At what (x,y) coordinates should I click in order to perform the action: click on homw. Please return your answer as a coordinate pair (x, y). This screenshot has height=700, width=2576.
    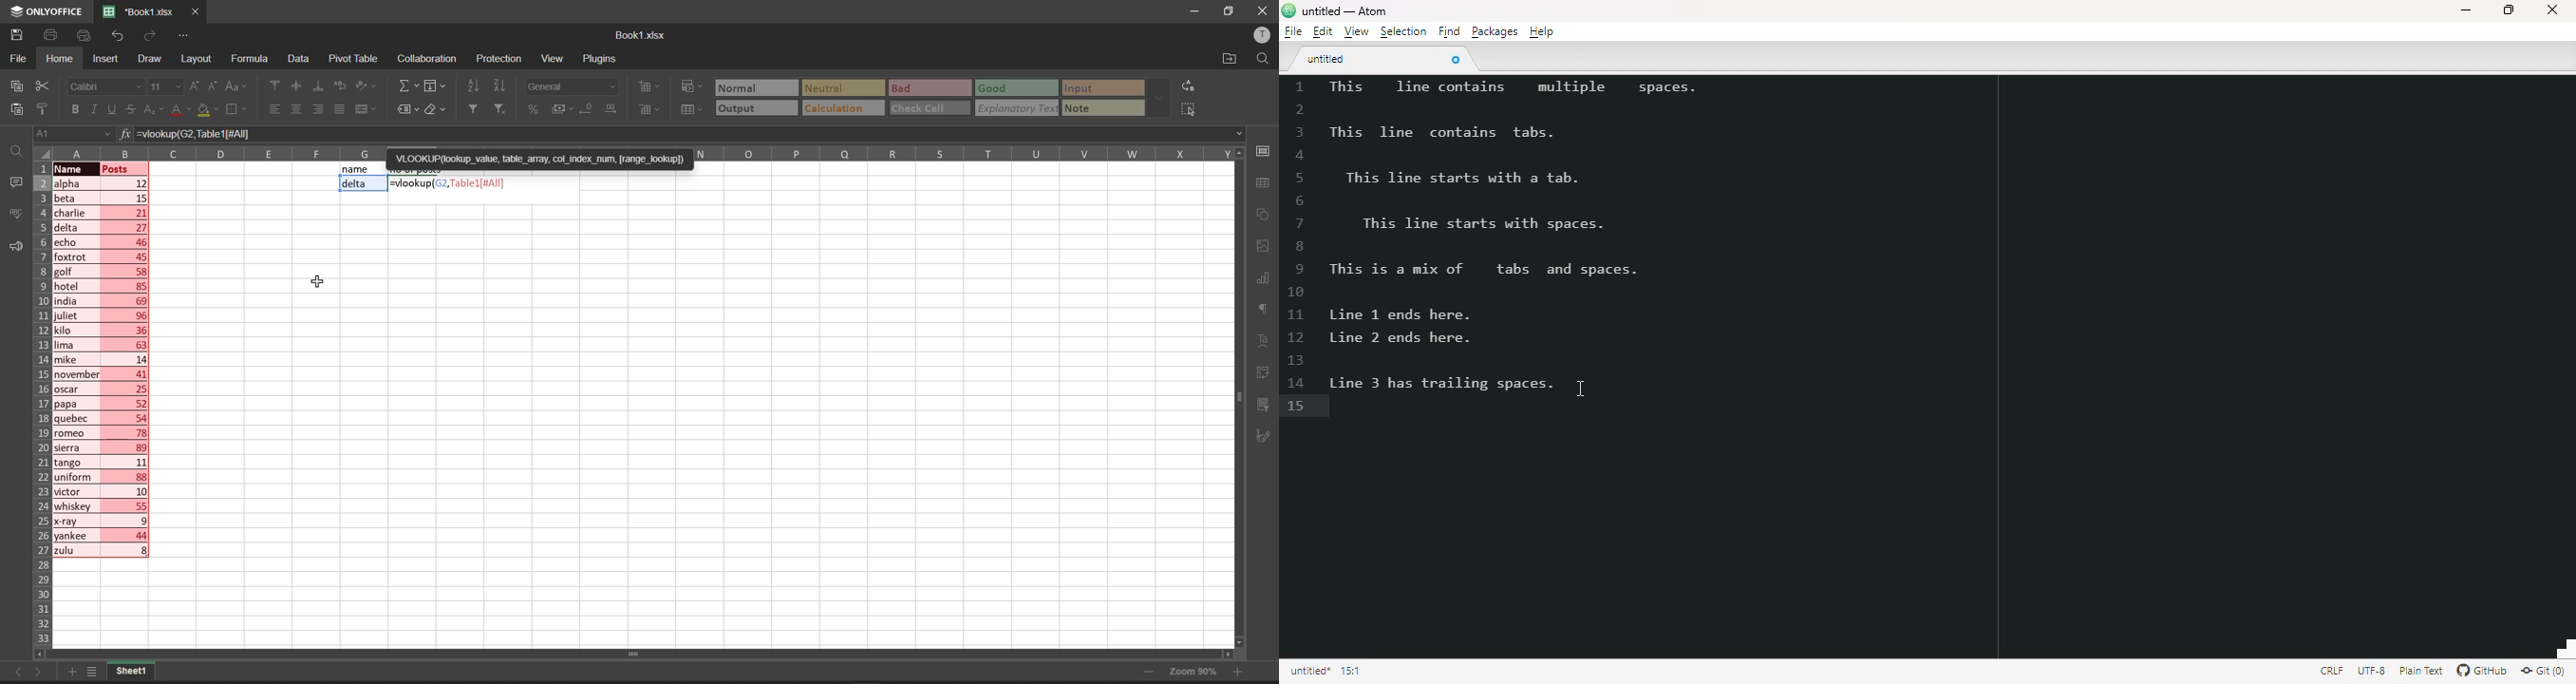
    Looking at the image, I should click on (59, 59).